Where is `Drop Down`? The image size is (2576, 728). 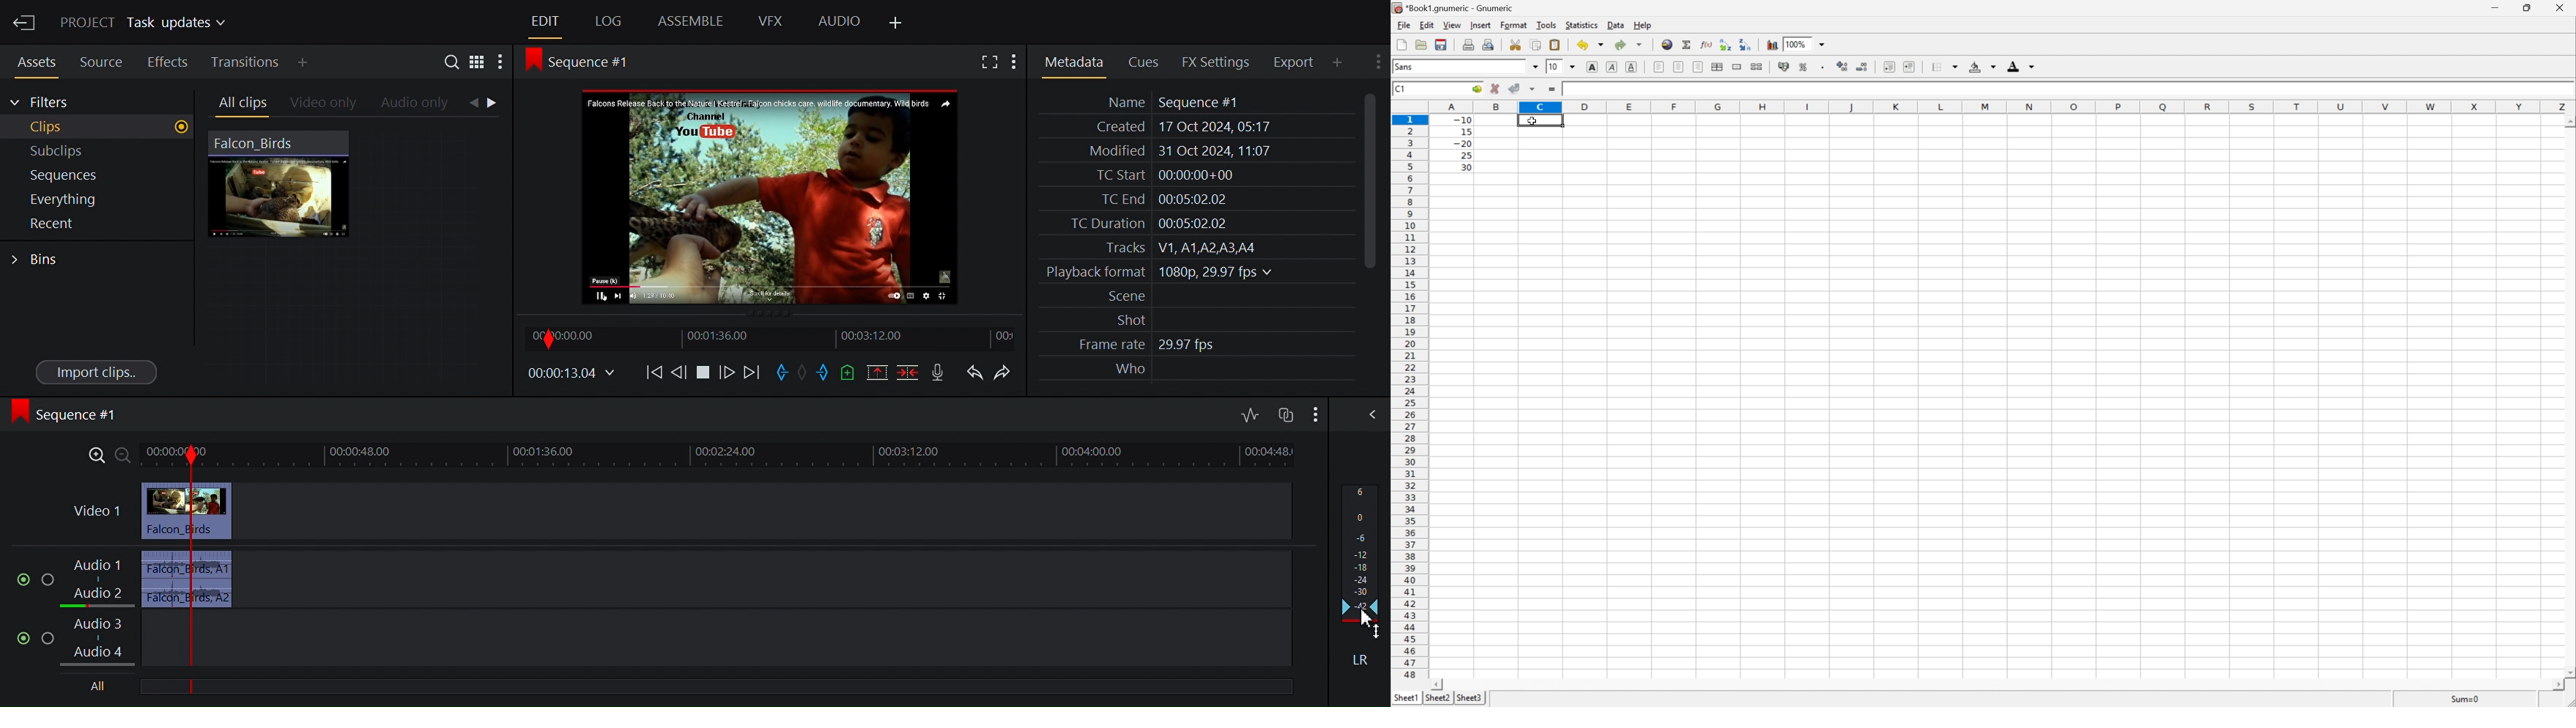 Drop Down is located at coordinates (1824, 44).